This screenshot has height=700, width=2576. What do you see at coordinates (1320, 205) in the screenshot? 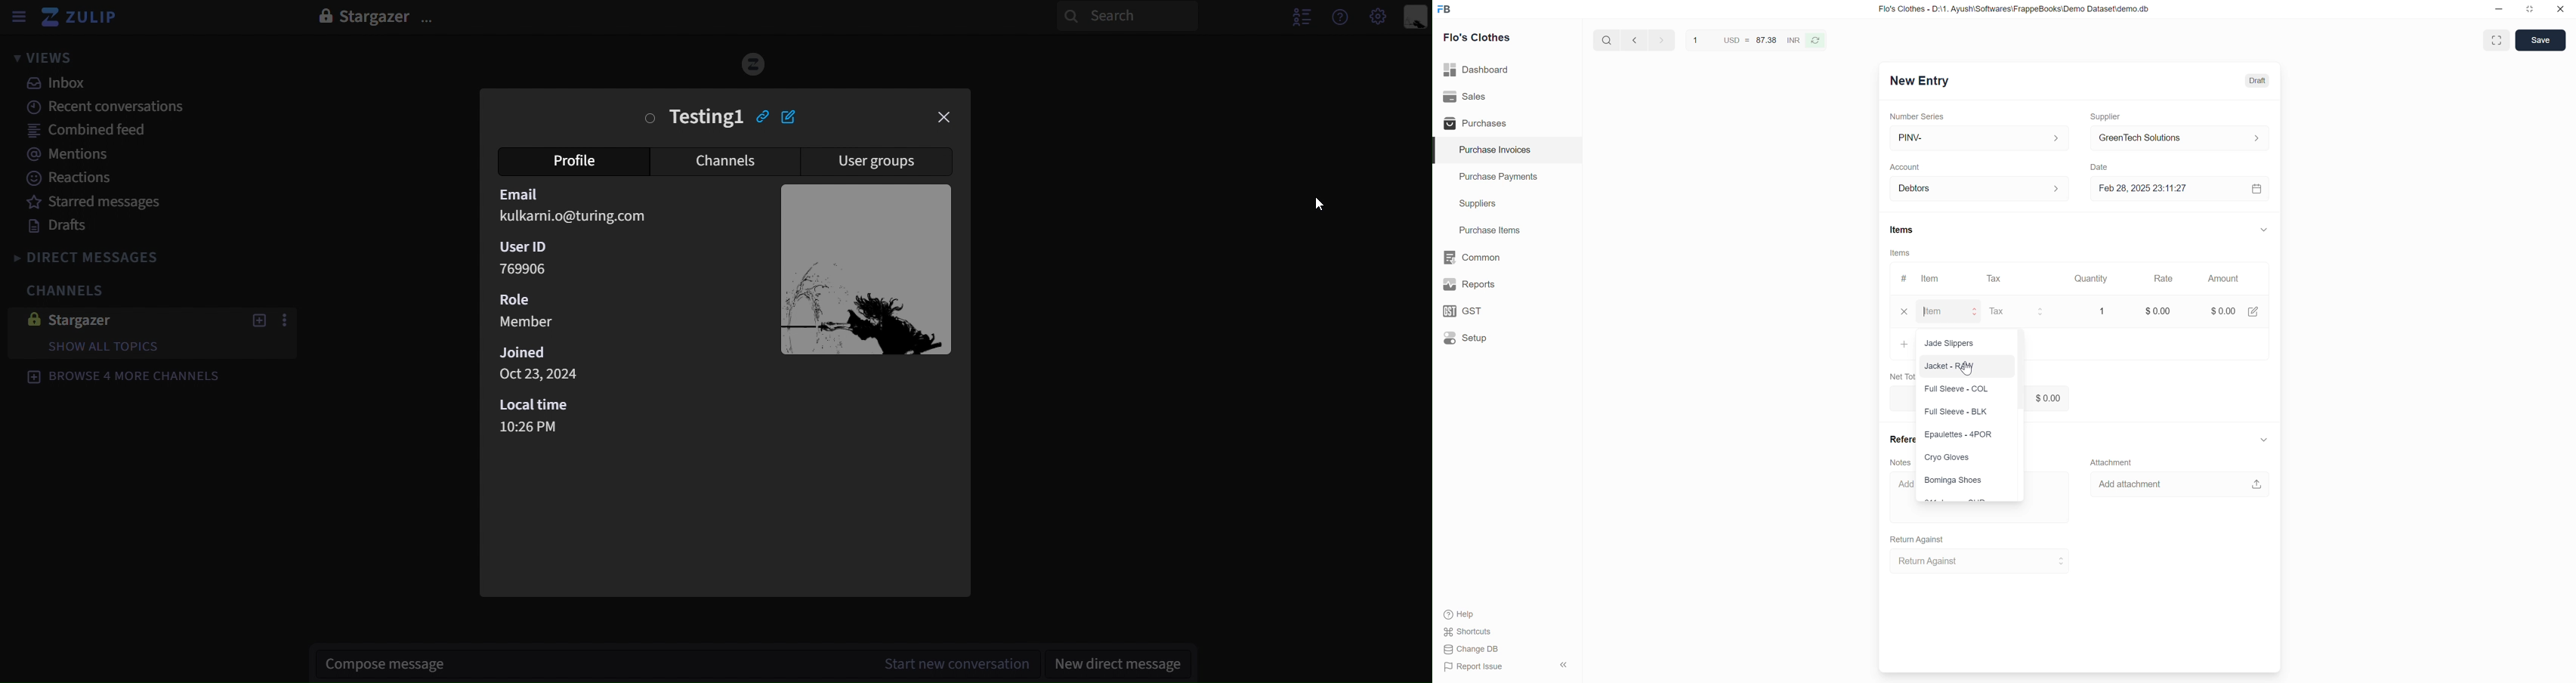
I see `cursor` at bounding box center [1320, 205].